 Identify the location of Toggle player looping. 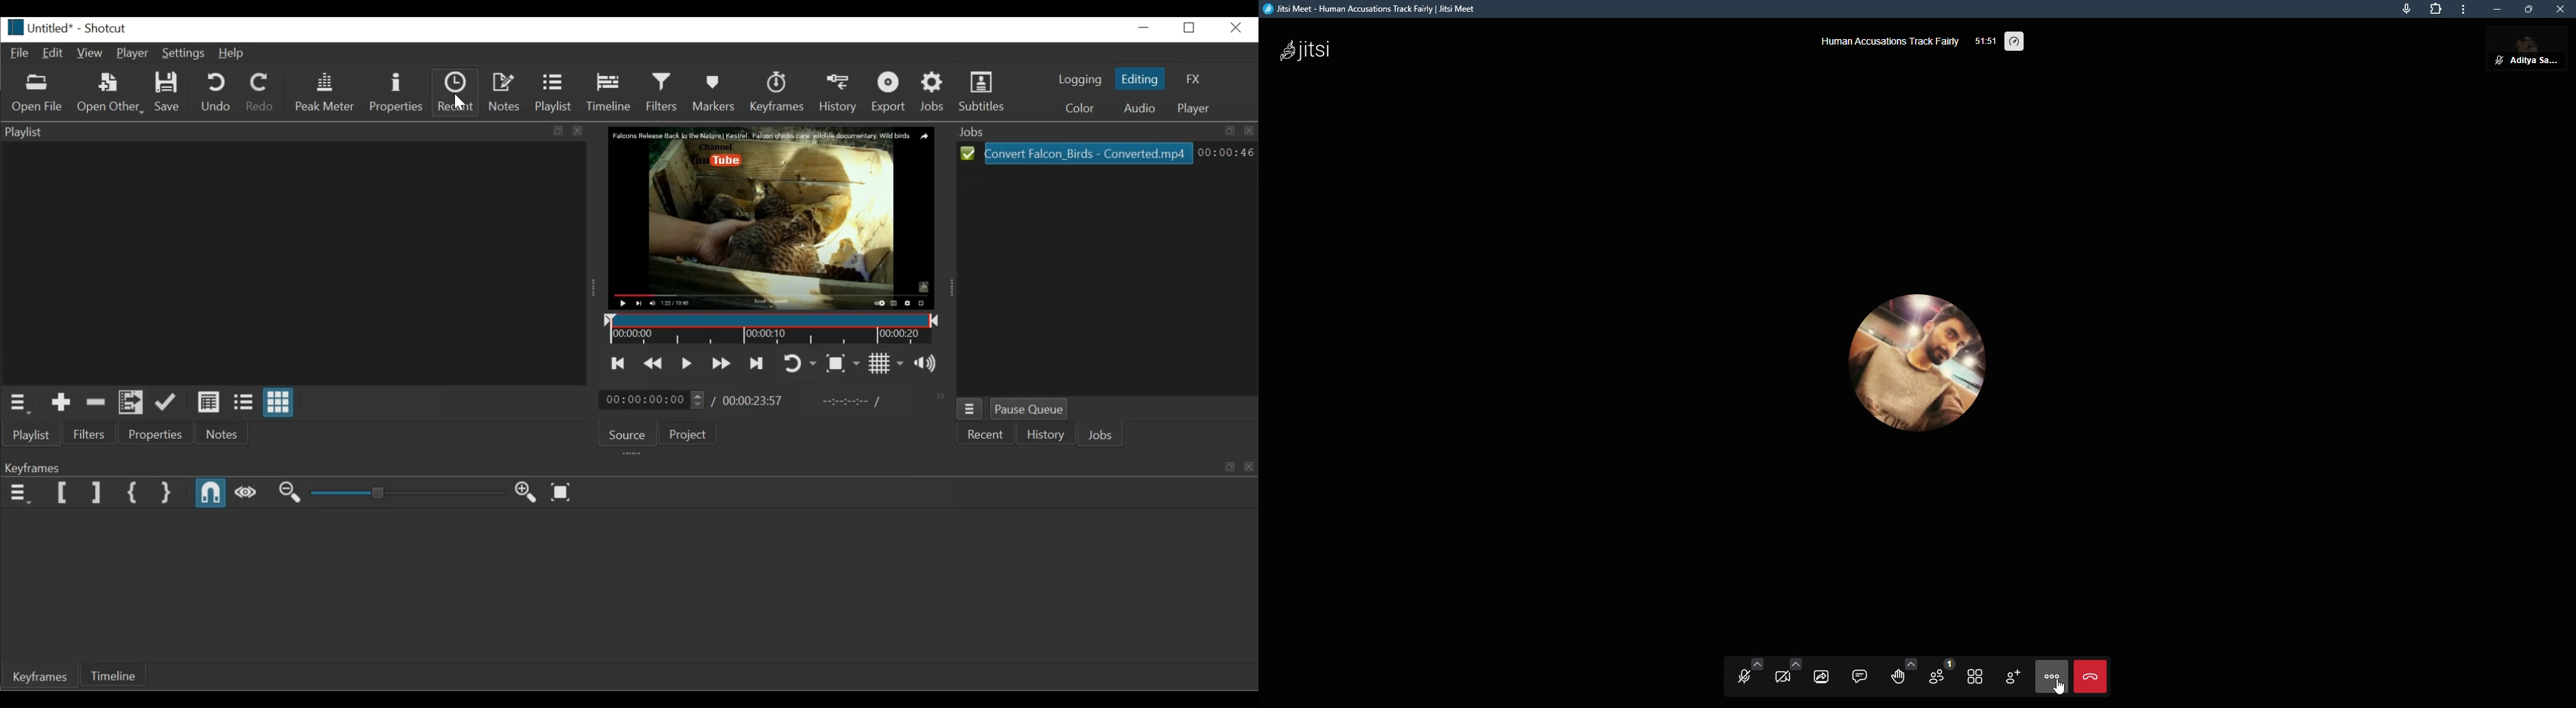
(799, 364).